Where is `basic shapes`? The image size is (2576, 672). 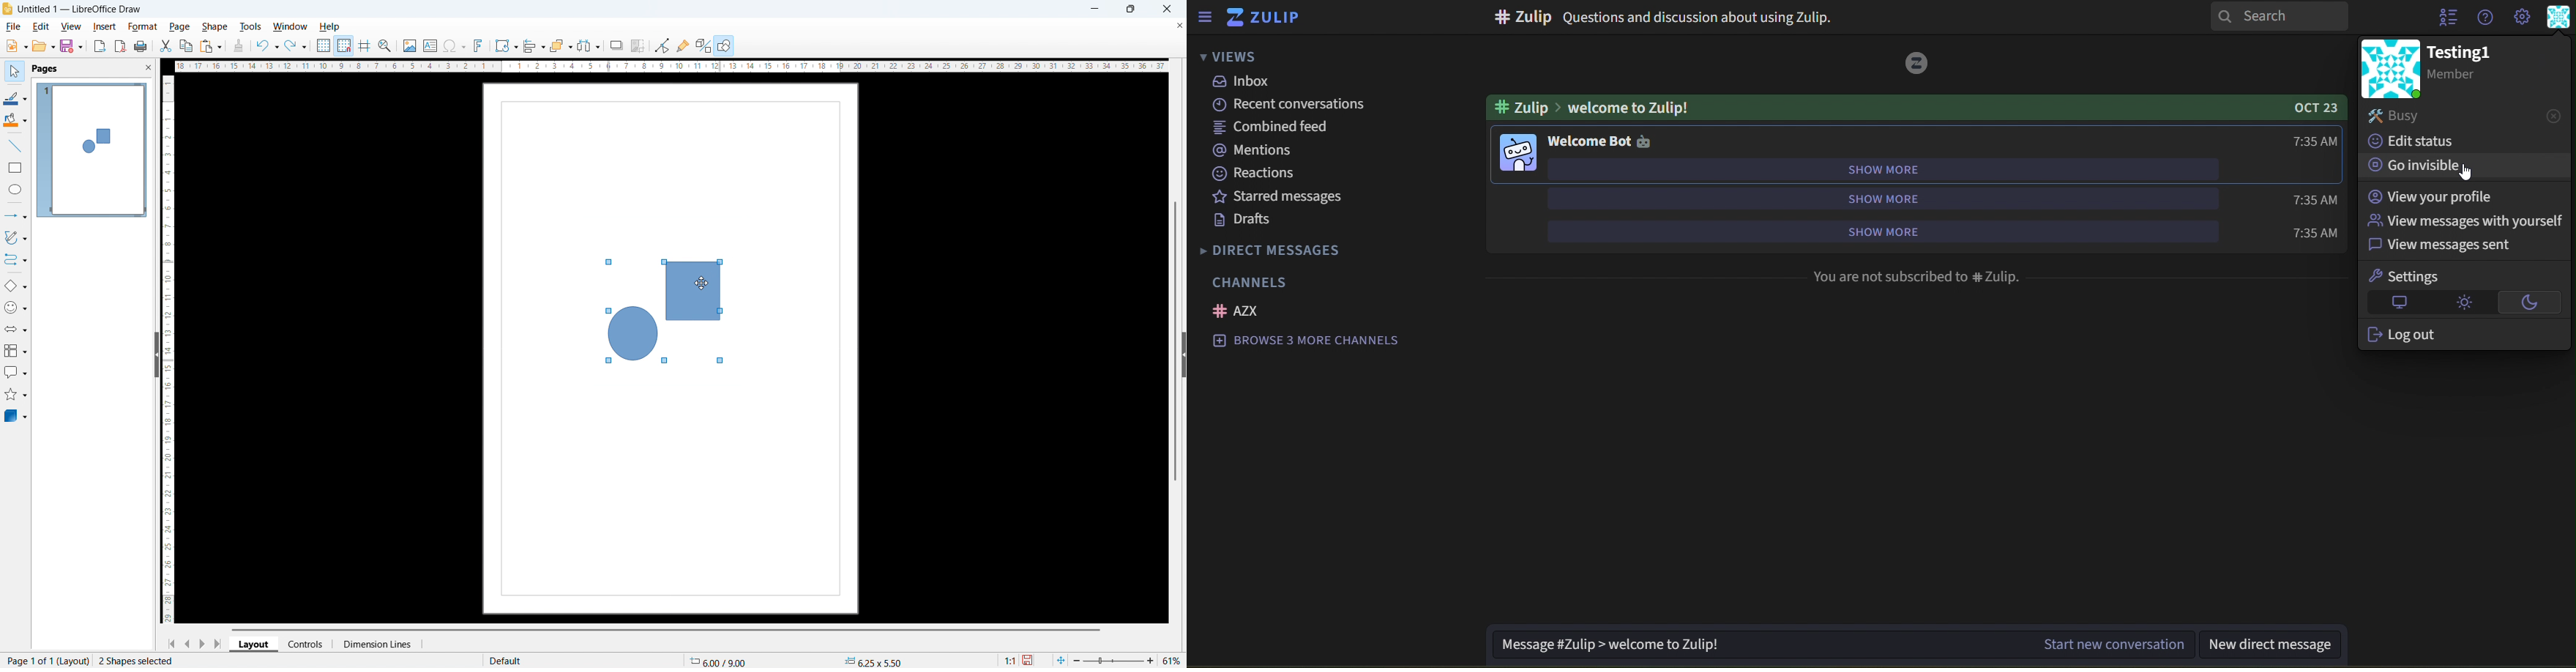 basic shapes is located at coordinates (16, 286).